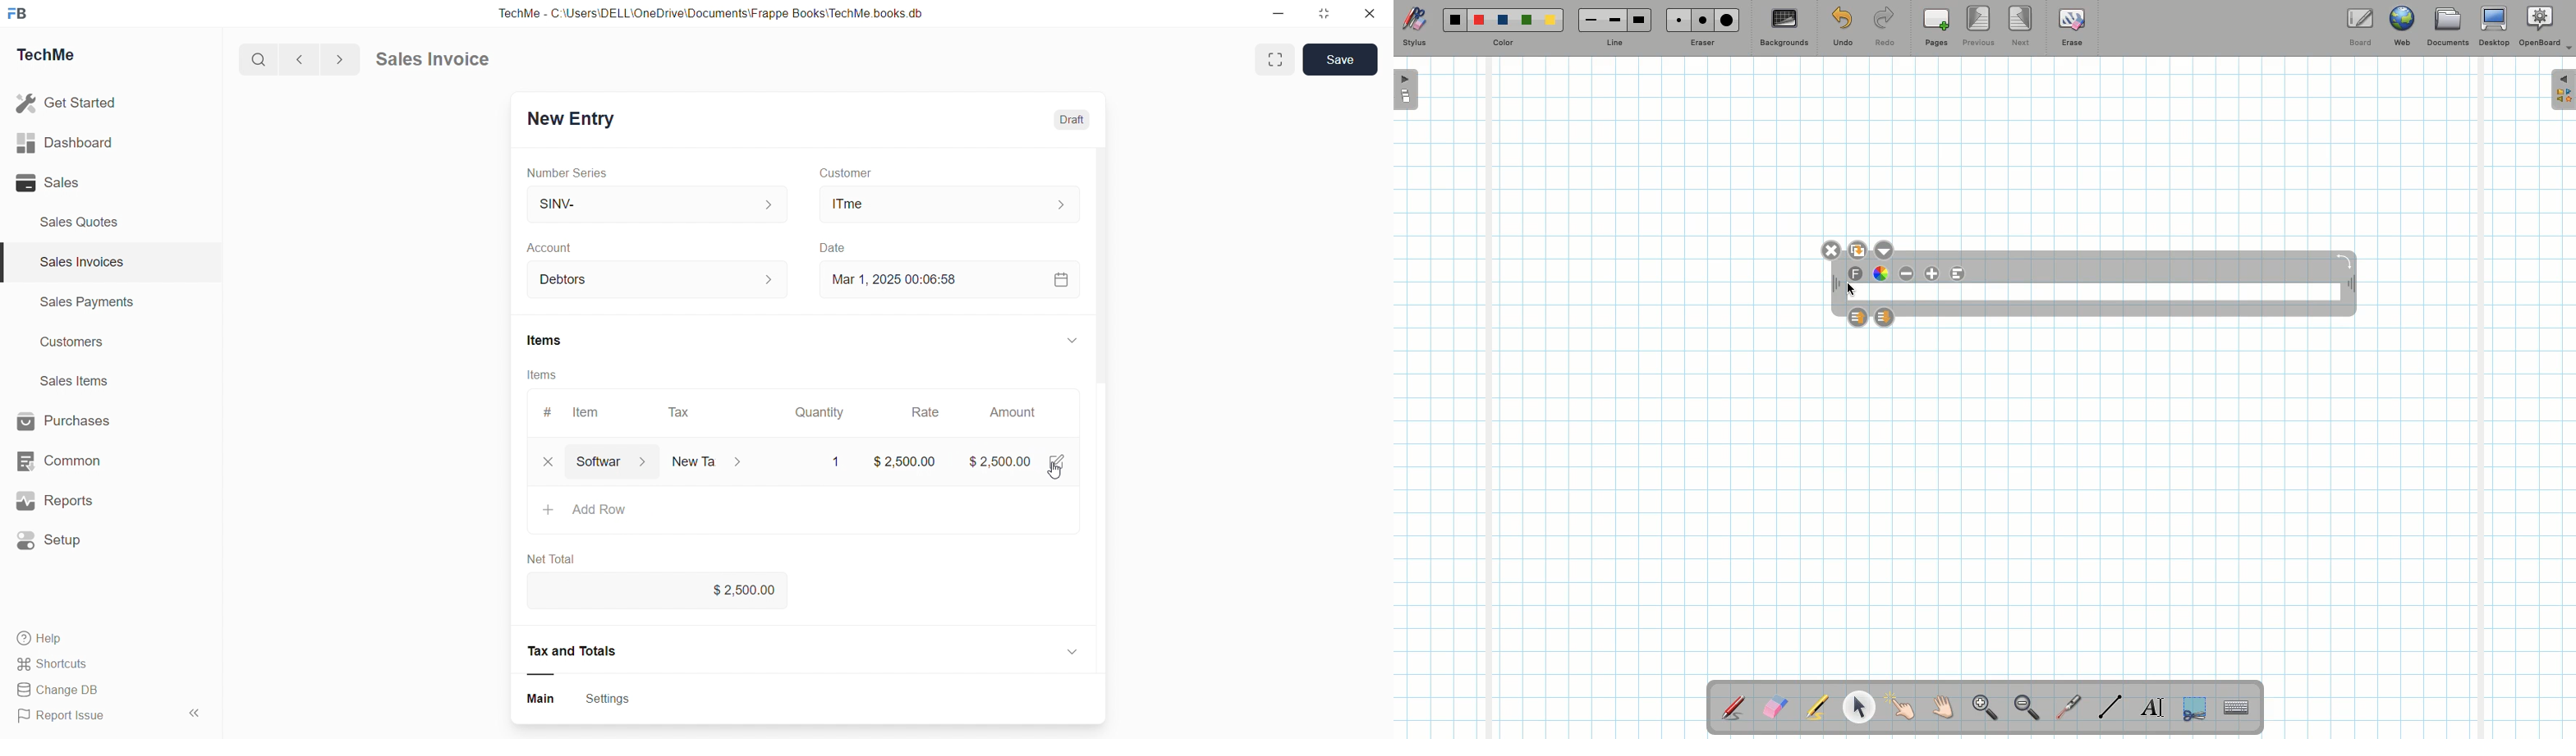 The image size is (2576, 756). Describe the element at coordinates (726, 11) in the screenshot. I see `TechMe - C-\Users\DELL\OneDrive\Documents\Frappe Books'TechMe books db` at that location.